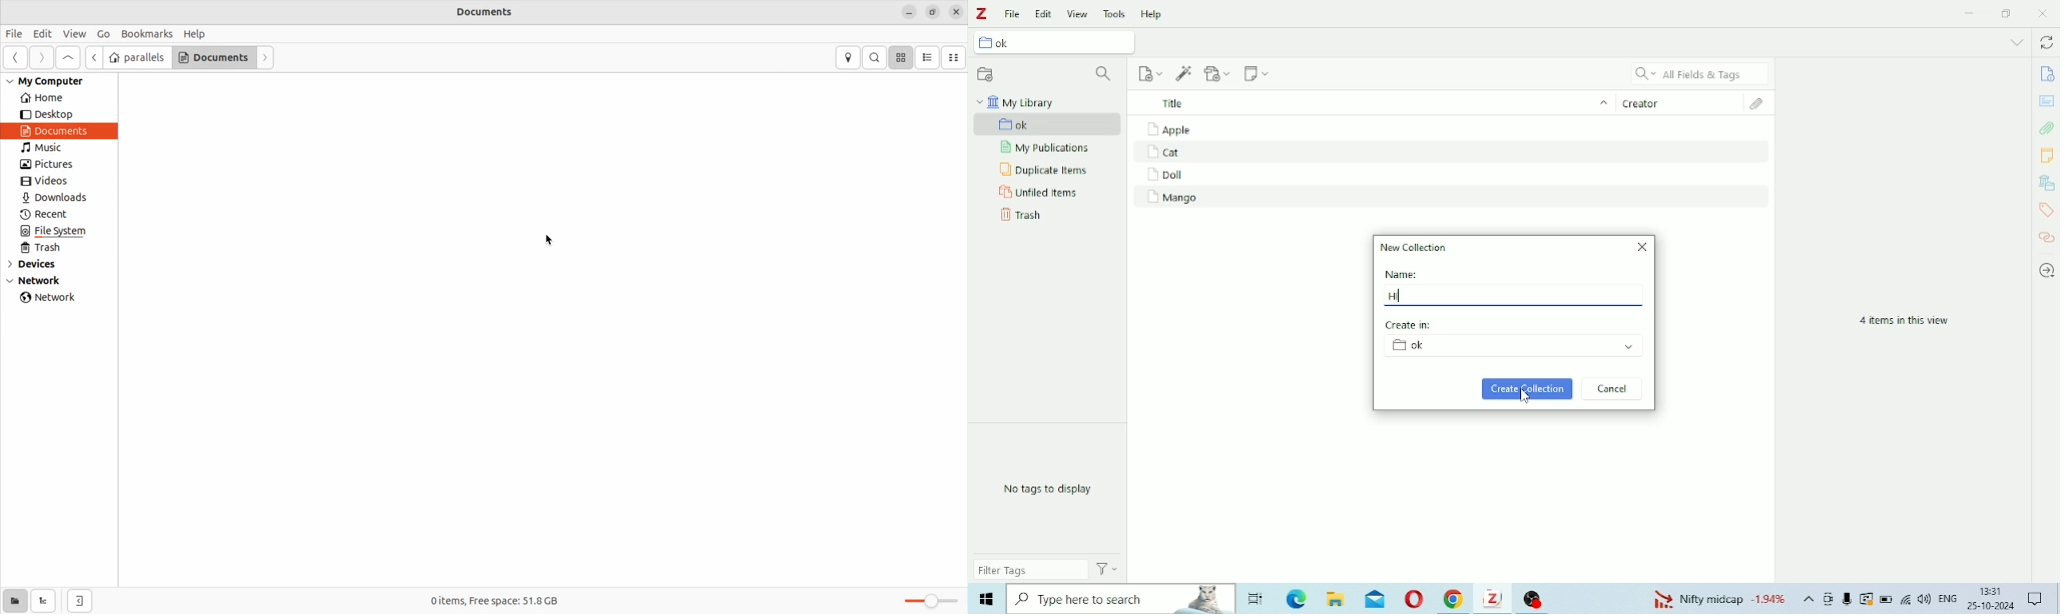 The width and height of the screenshot is (2072, 616). Describe the element at coordinates (1947, 597) in the screenshot. I see `ENG` at that location.